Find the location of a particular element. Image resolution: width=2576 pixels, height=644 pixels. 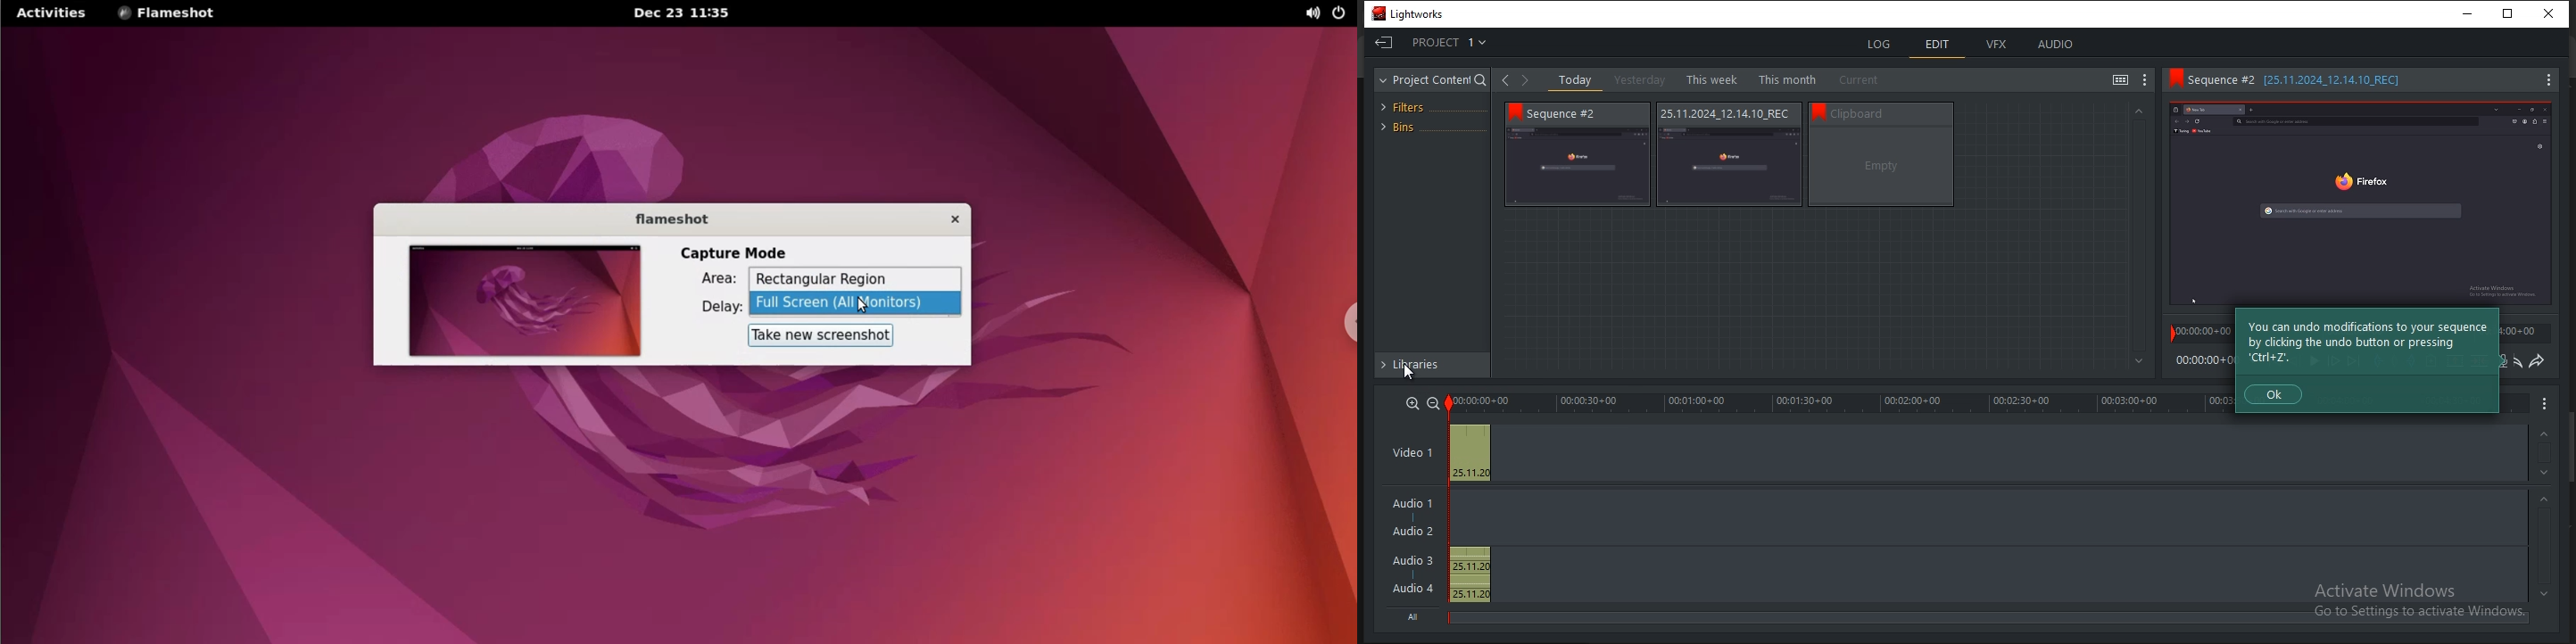

Sequence # 2 is located at coordinates (1573, 113).